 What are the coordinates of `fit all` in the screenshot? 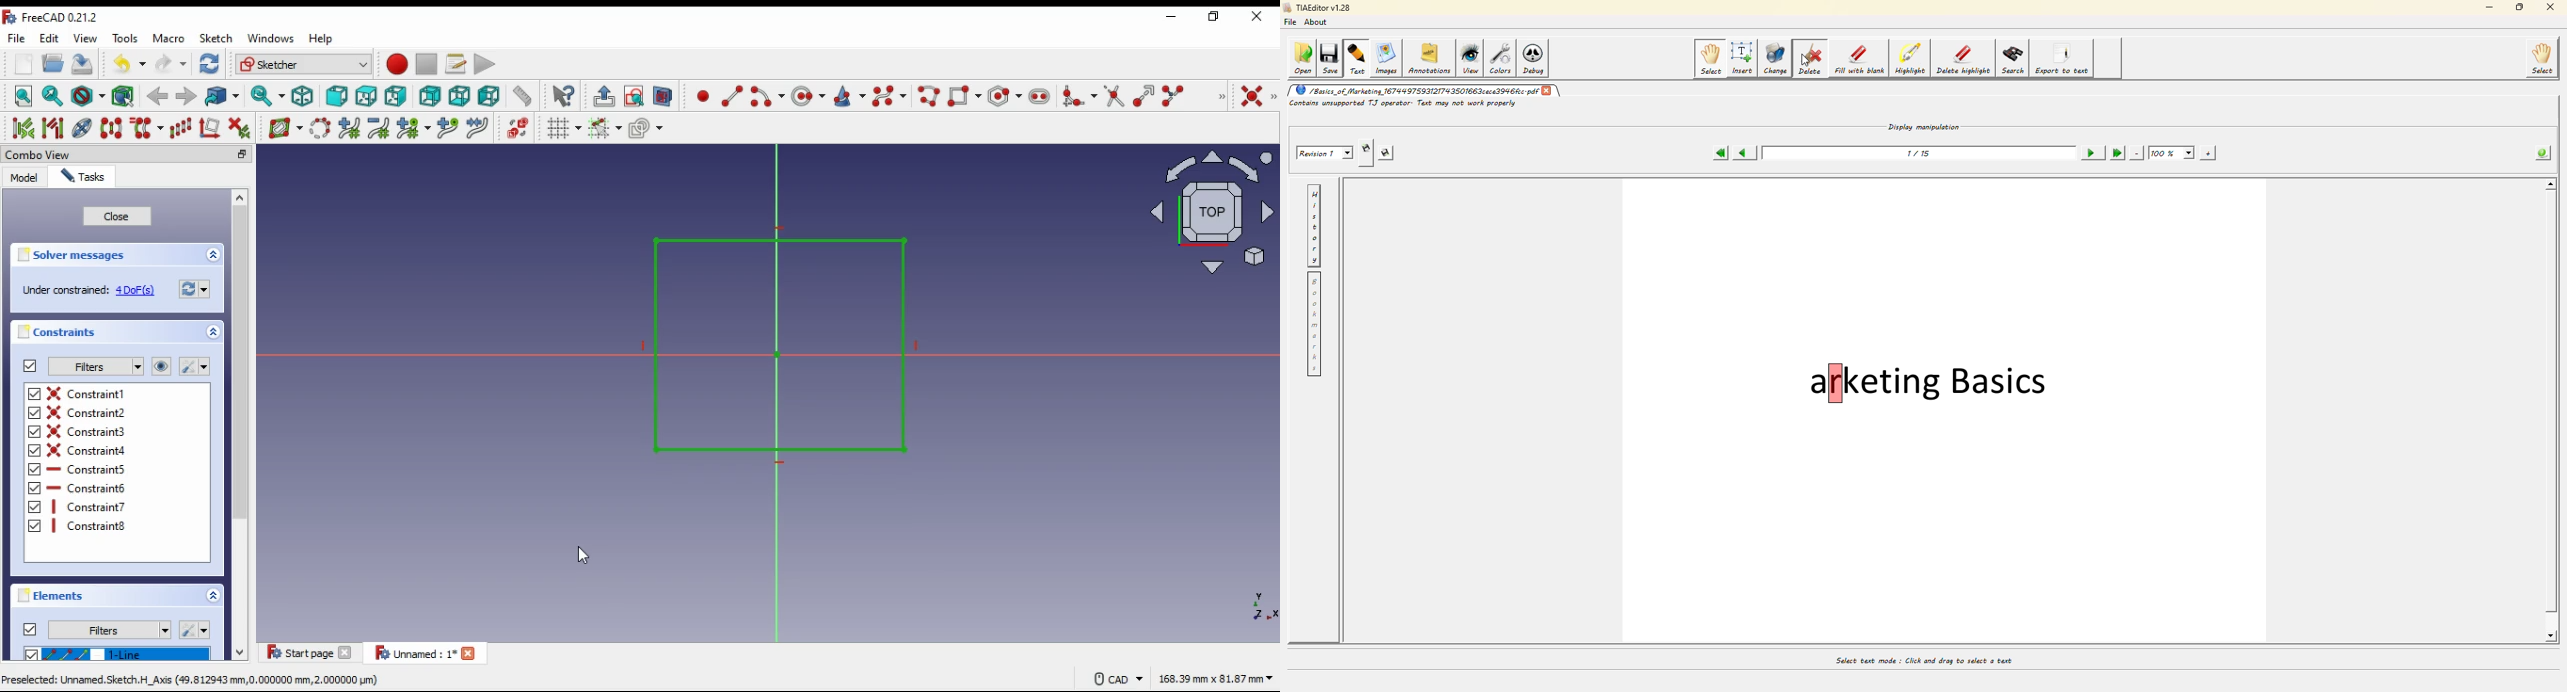 It's located at (24, 96).